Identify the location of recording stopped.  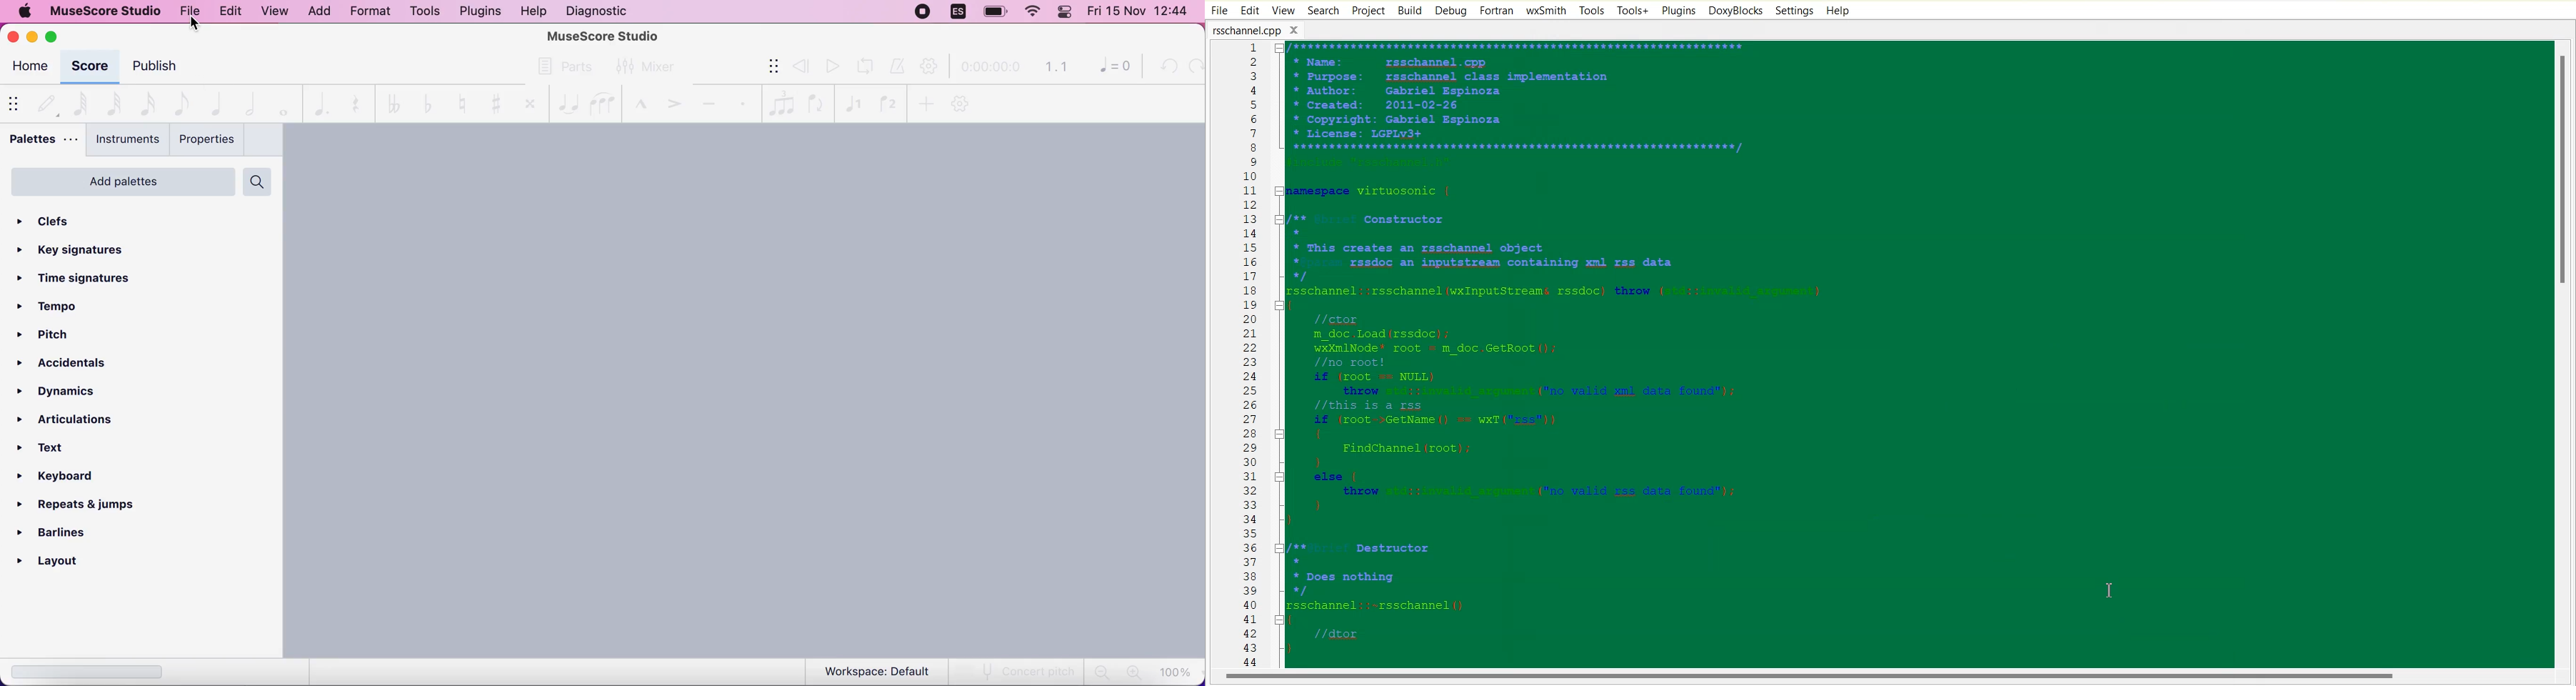
(922, 12).